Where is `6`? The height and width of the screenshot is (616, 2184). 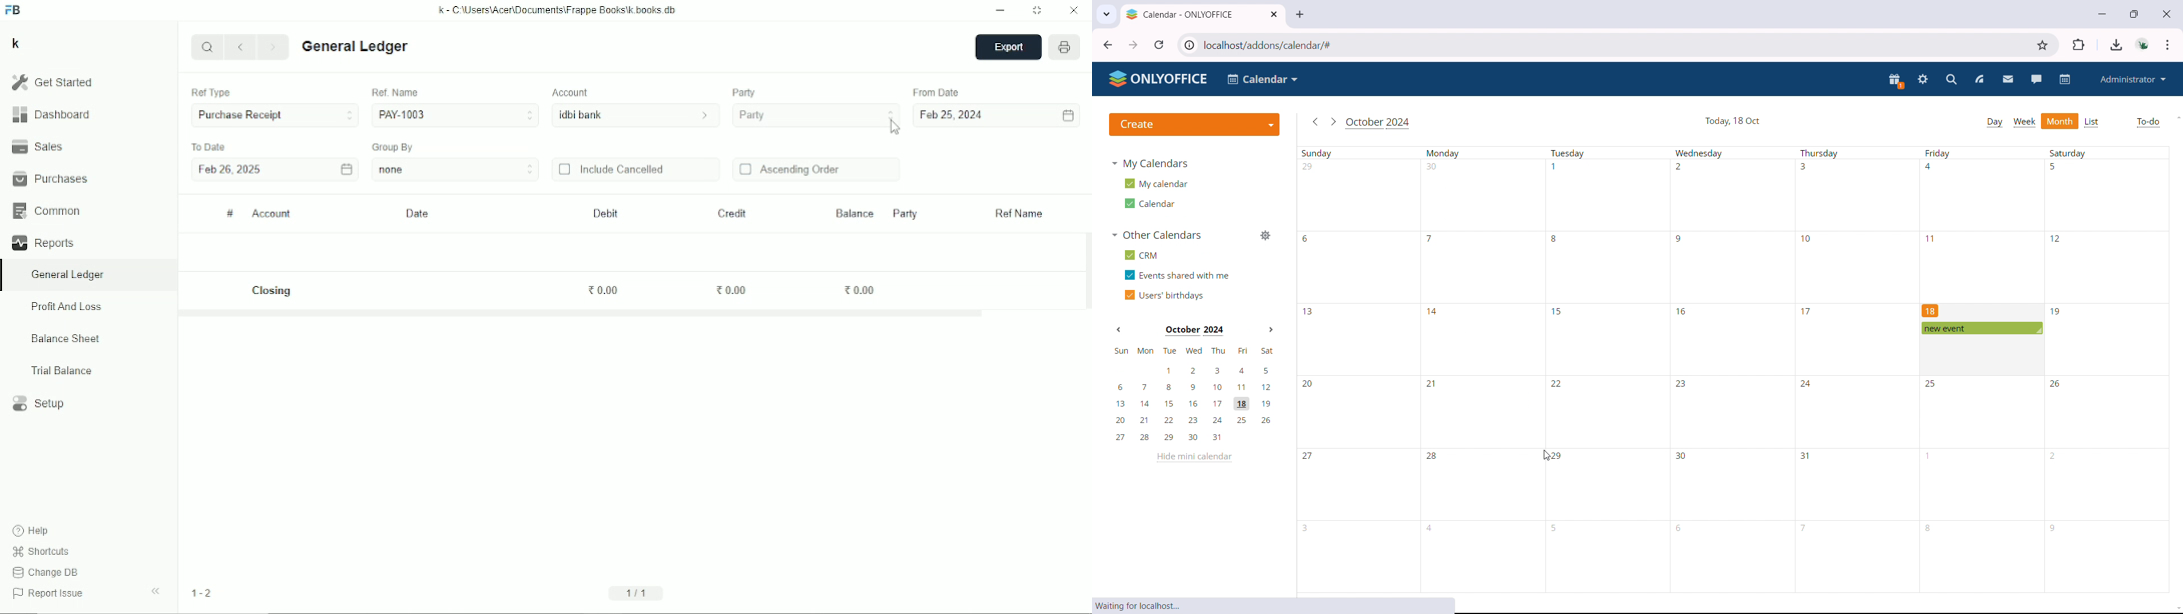
6 is located at coordinates (1682, 529).